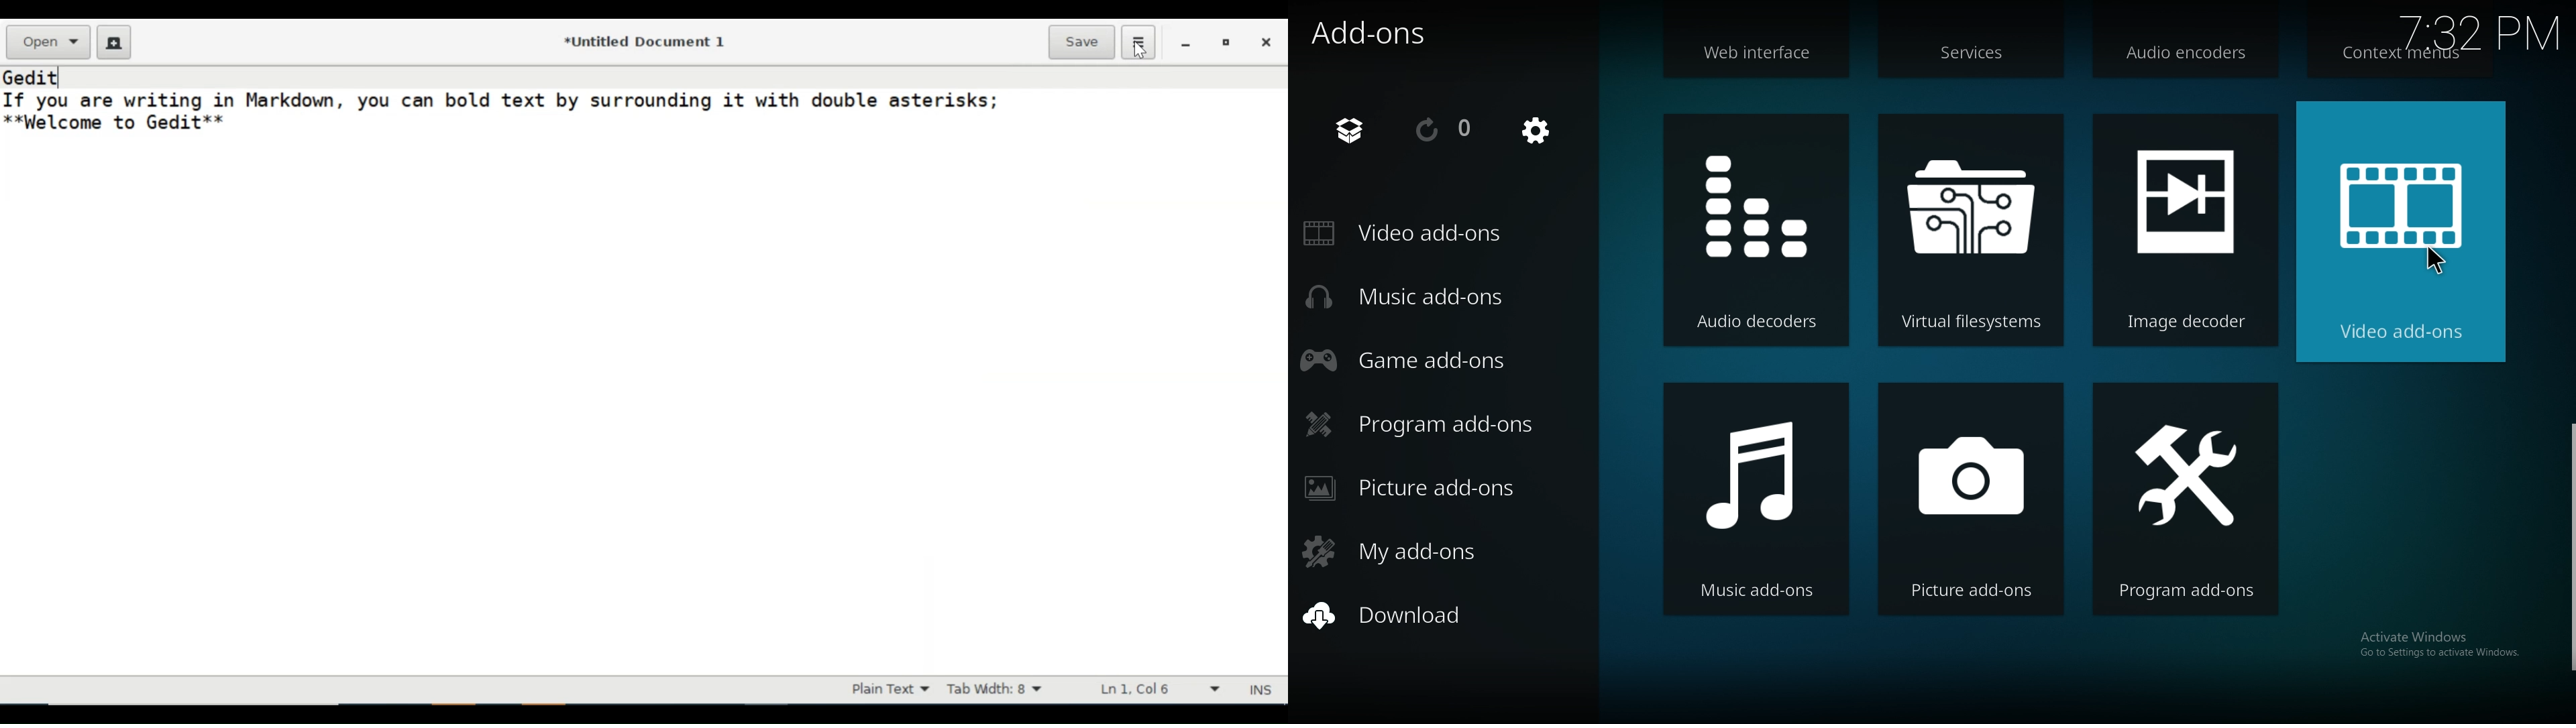  Describe the element at coordinates (1536, 132) in the screenshot. I see `settings` at that location.